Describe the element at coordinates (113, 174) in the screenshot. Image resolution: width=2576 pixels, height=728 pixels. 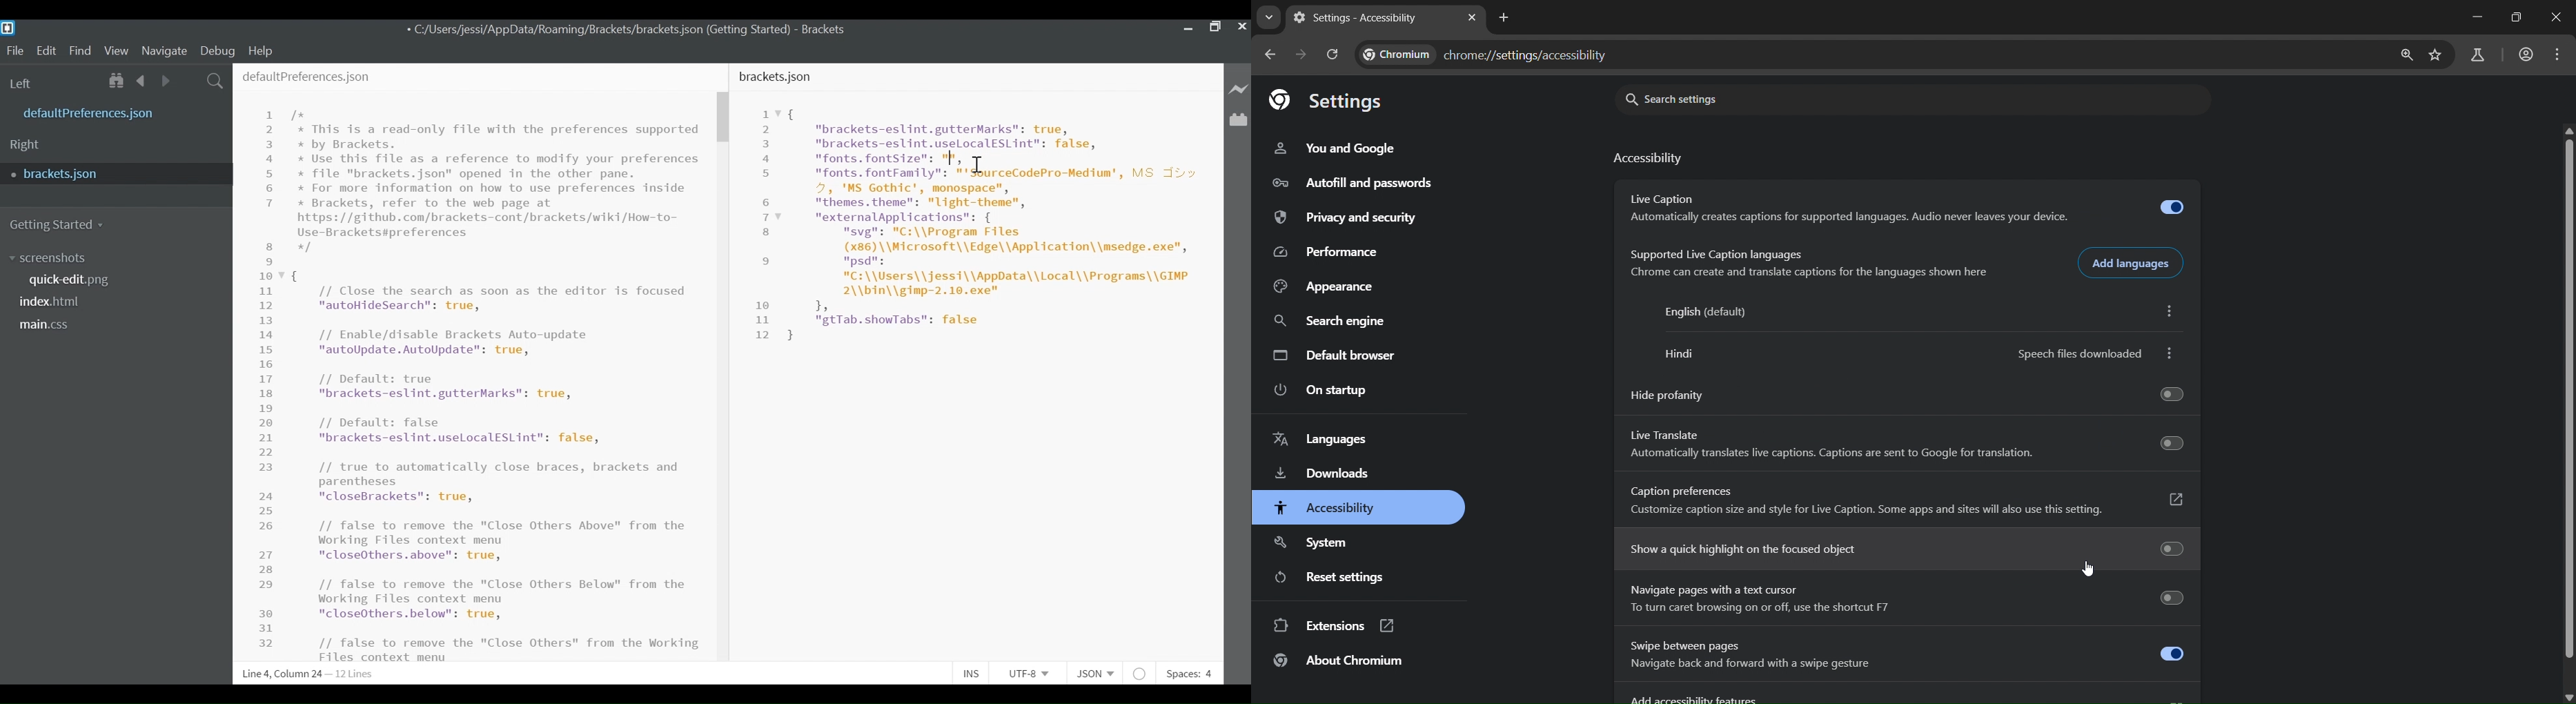
I see `bracket.json File` at that location.